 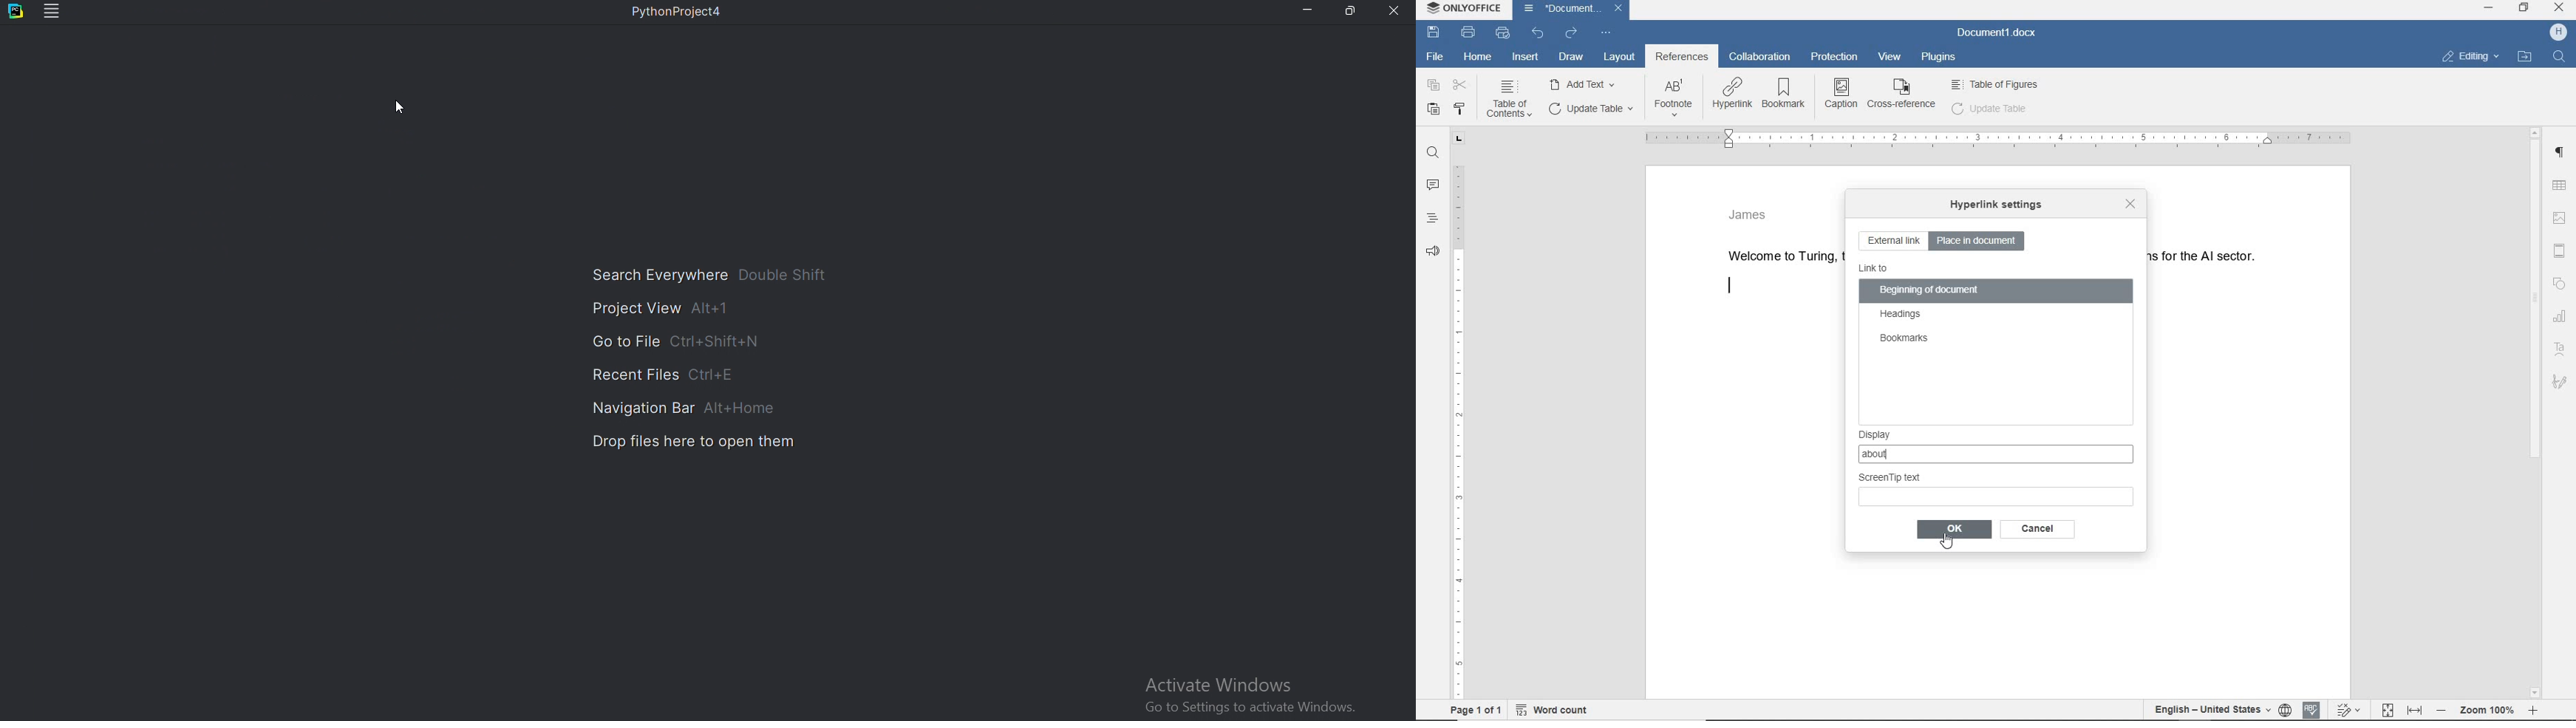 I want to click on hyperlink settings, so click(x=1995, y=206).